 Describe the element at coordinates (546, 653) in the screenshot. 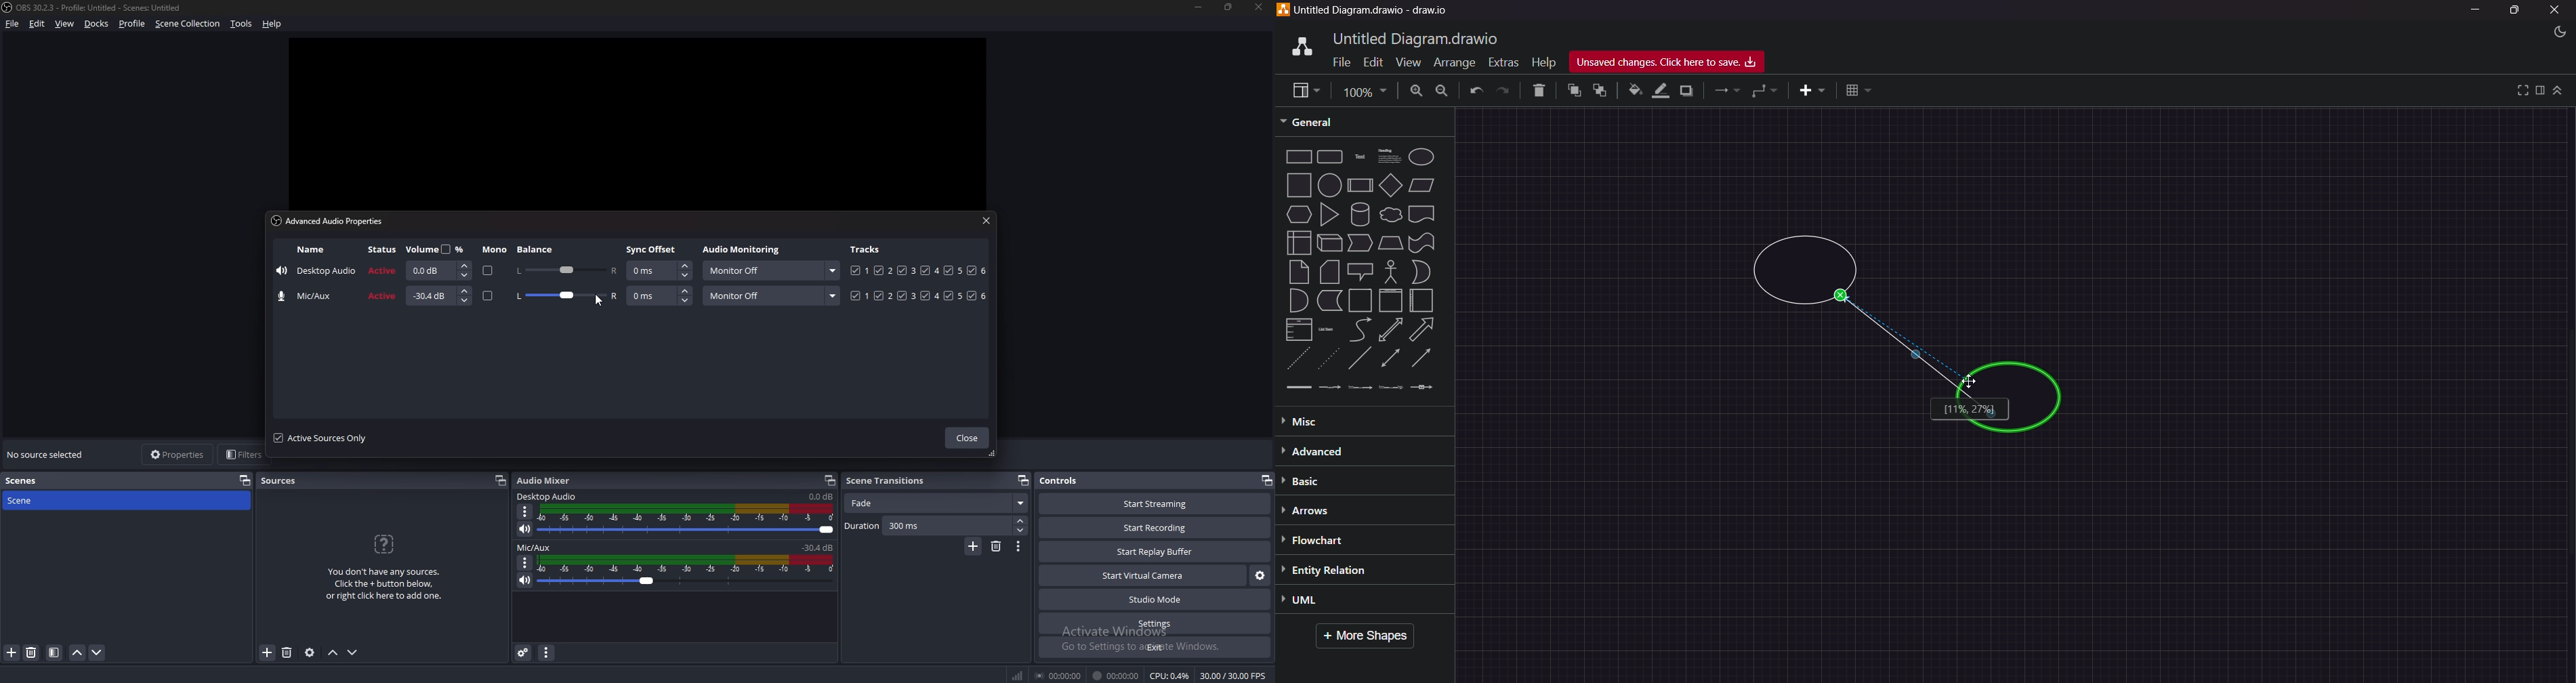

I see `audio mixer menu` at that location.